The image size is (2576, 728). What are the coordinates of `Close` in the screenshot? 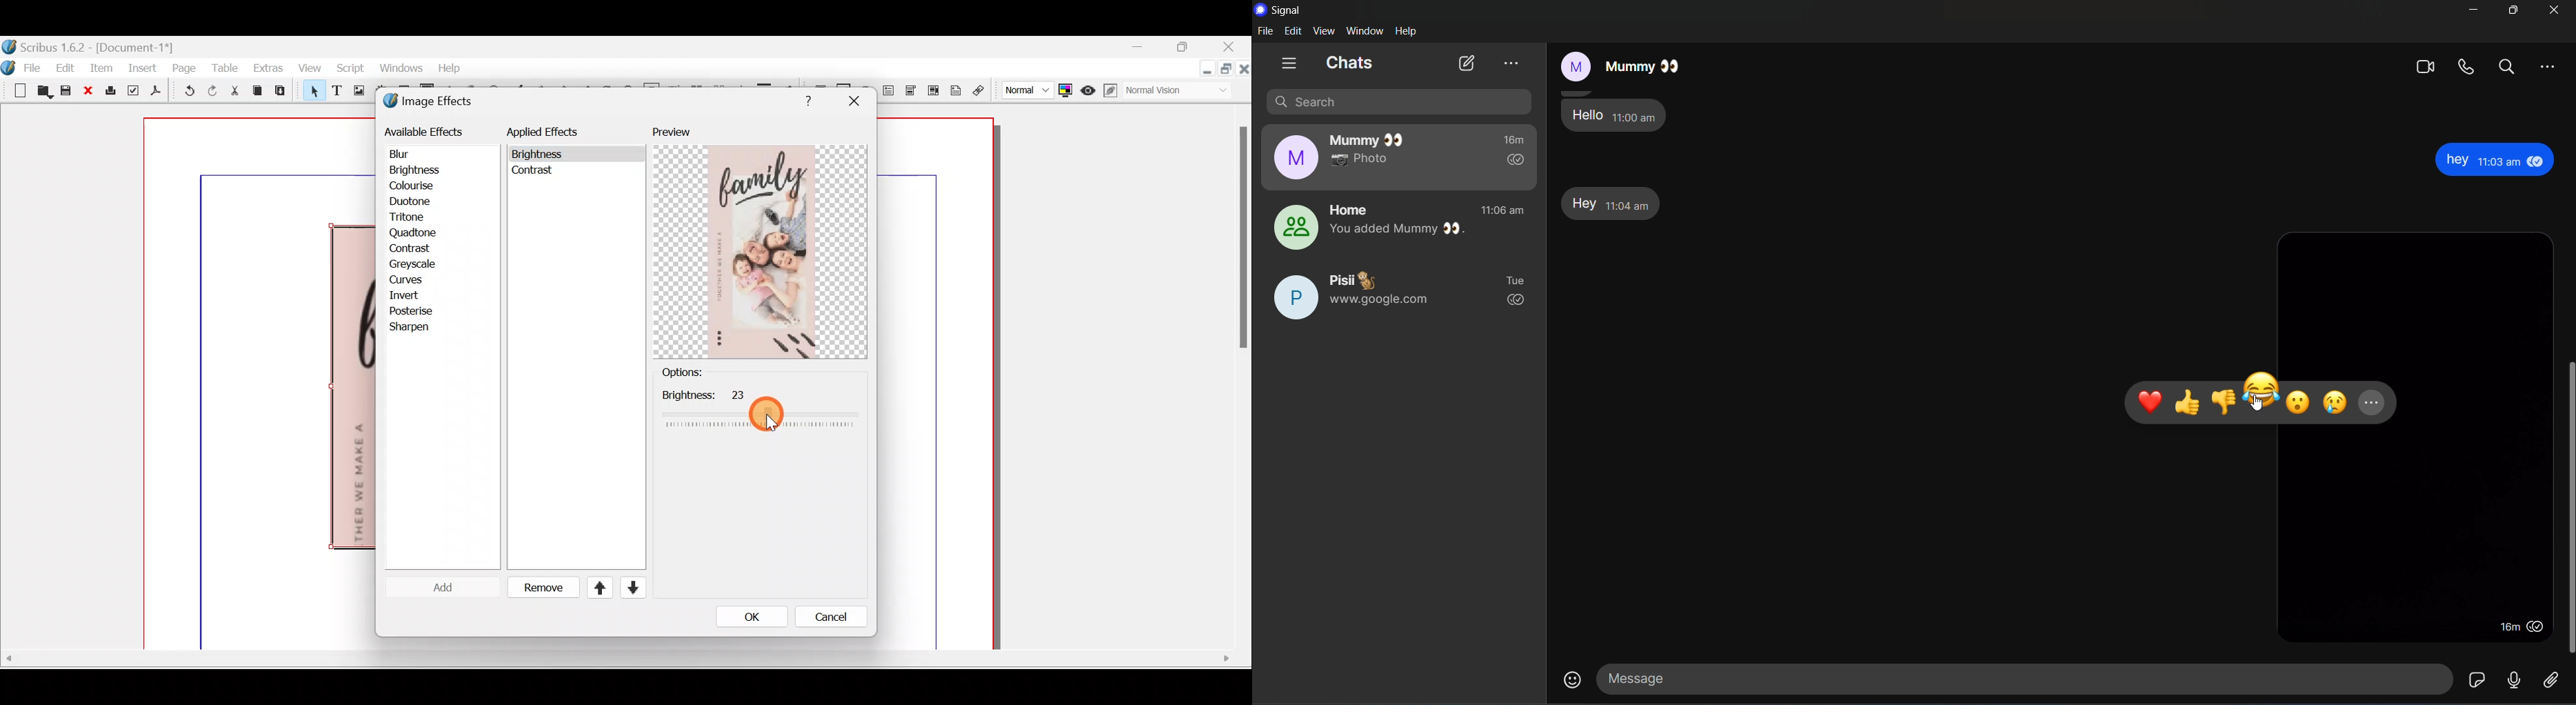 It's located at (1231, 48).